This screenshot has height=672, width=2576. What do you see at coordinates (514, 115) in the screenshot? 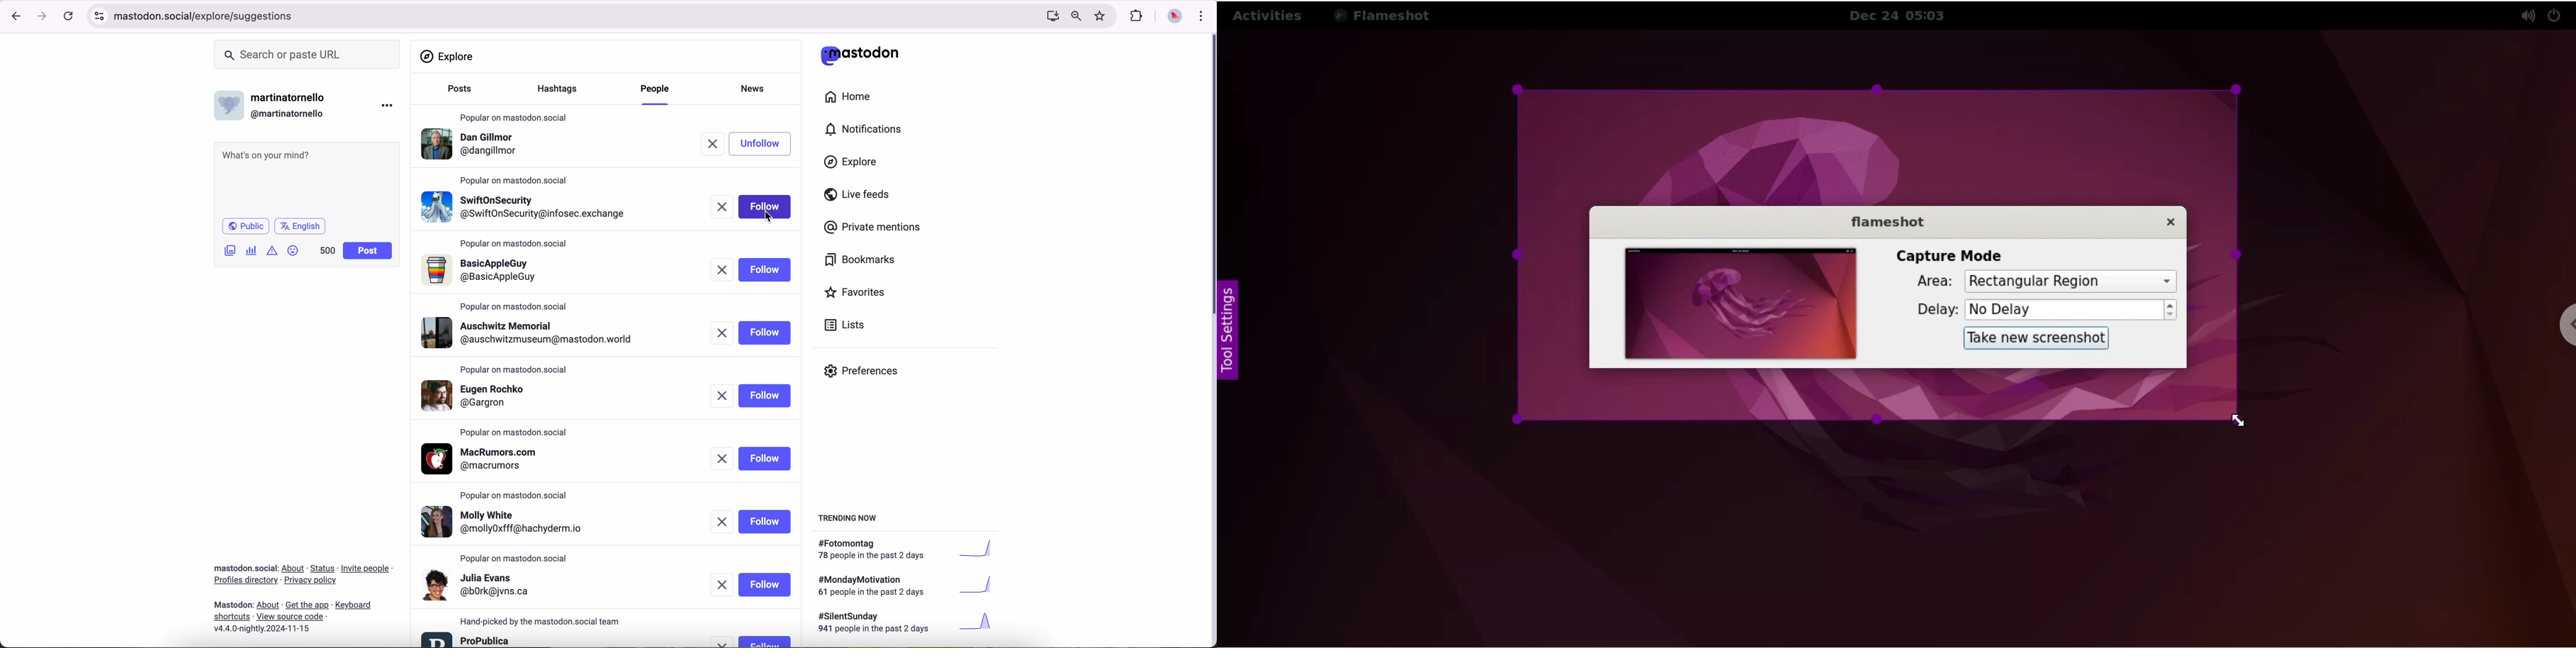
I see `popular on mastodon.social` at bounding box center [514, 115].